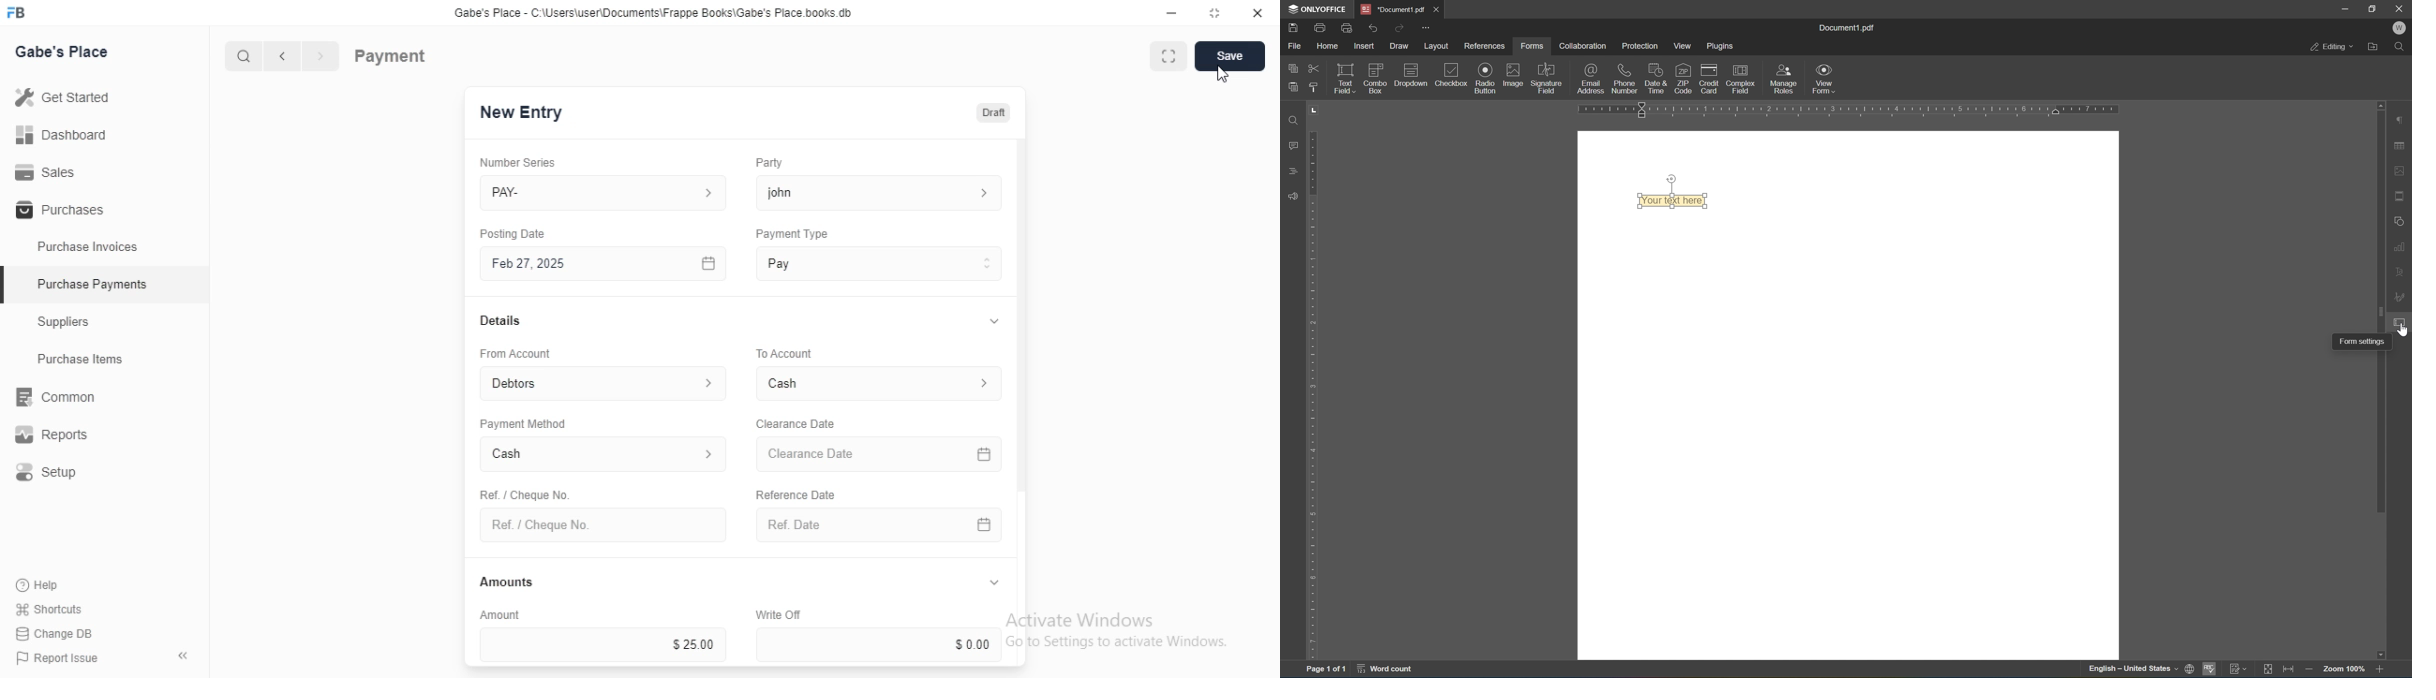 The image size is (2436, 700). Describe the element at coordinates (2403, 222) in the screenshot. I see `shape settings` at that location.